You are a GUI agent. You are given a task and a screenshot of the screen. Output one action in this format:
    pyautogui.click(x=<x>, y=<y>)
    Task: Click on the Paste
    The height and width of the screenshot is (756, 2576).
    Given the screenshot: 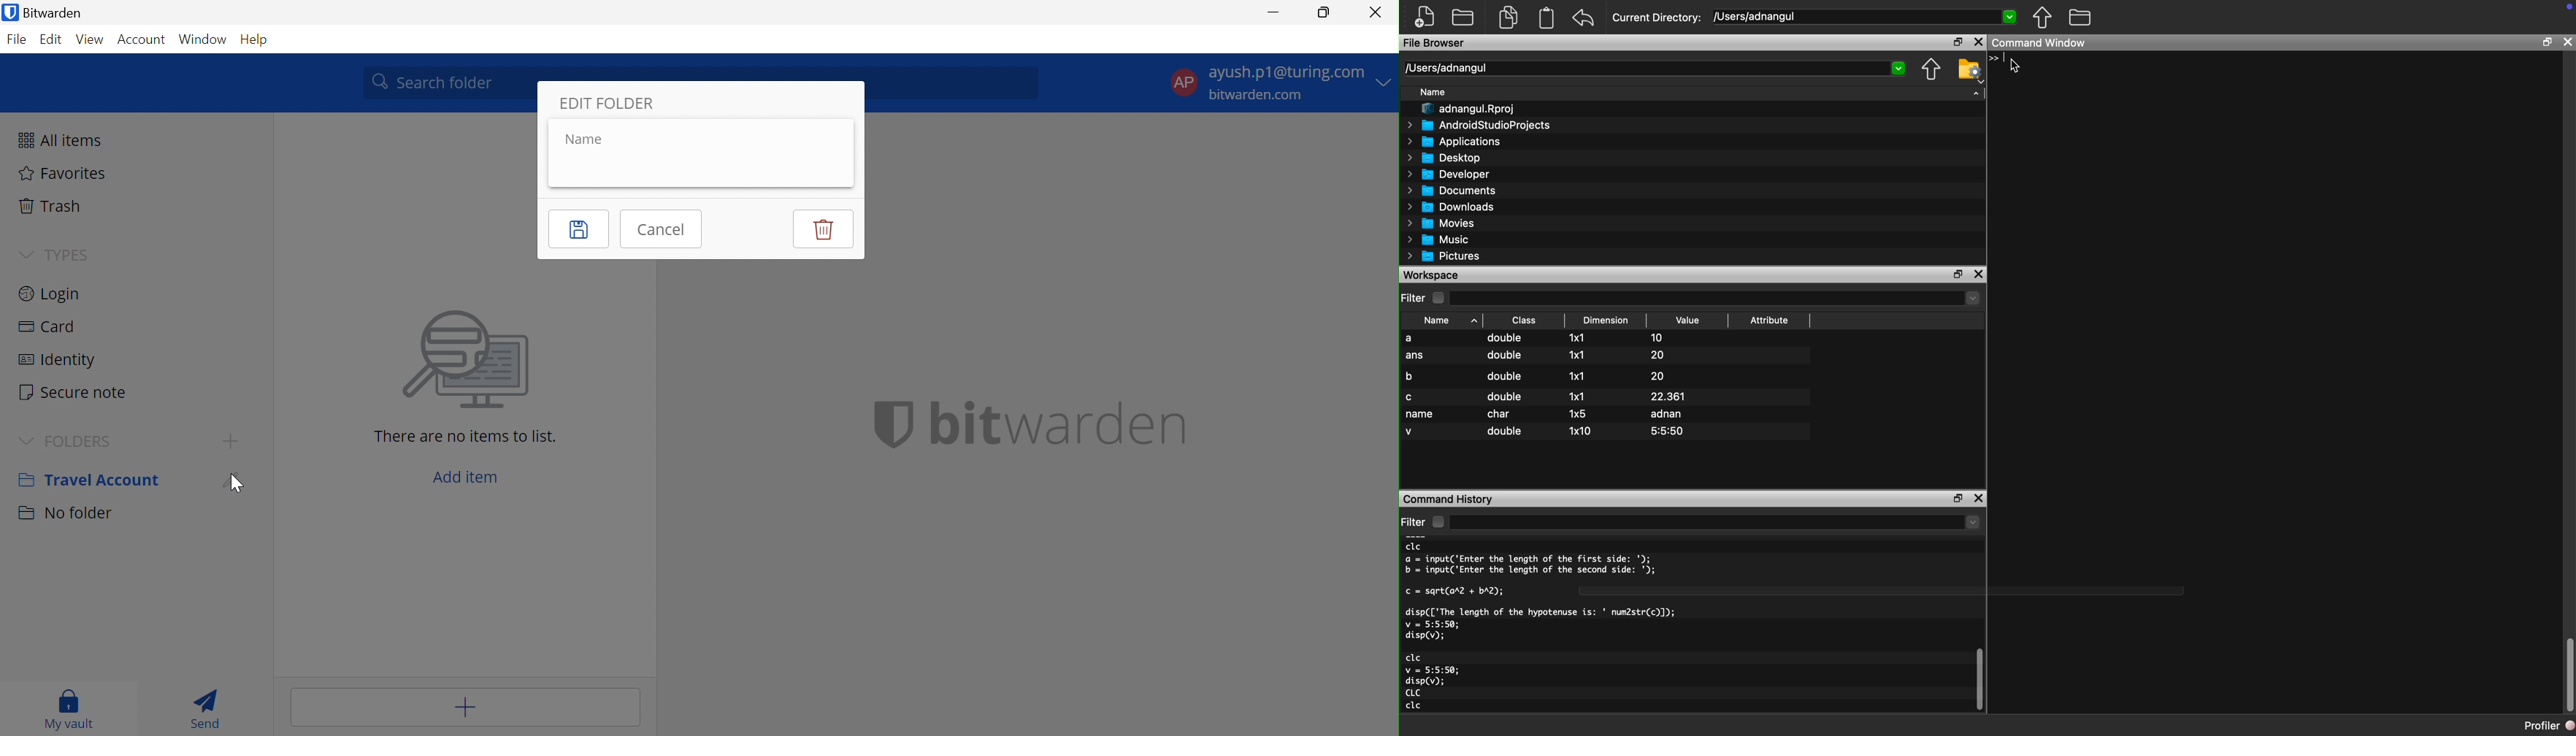 What is the action you would take?
    pyautogui.click(x=1548, y=17)
    